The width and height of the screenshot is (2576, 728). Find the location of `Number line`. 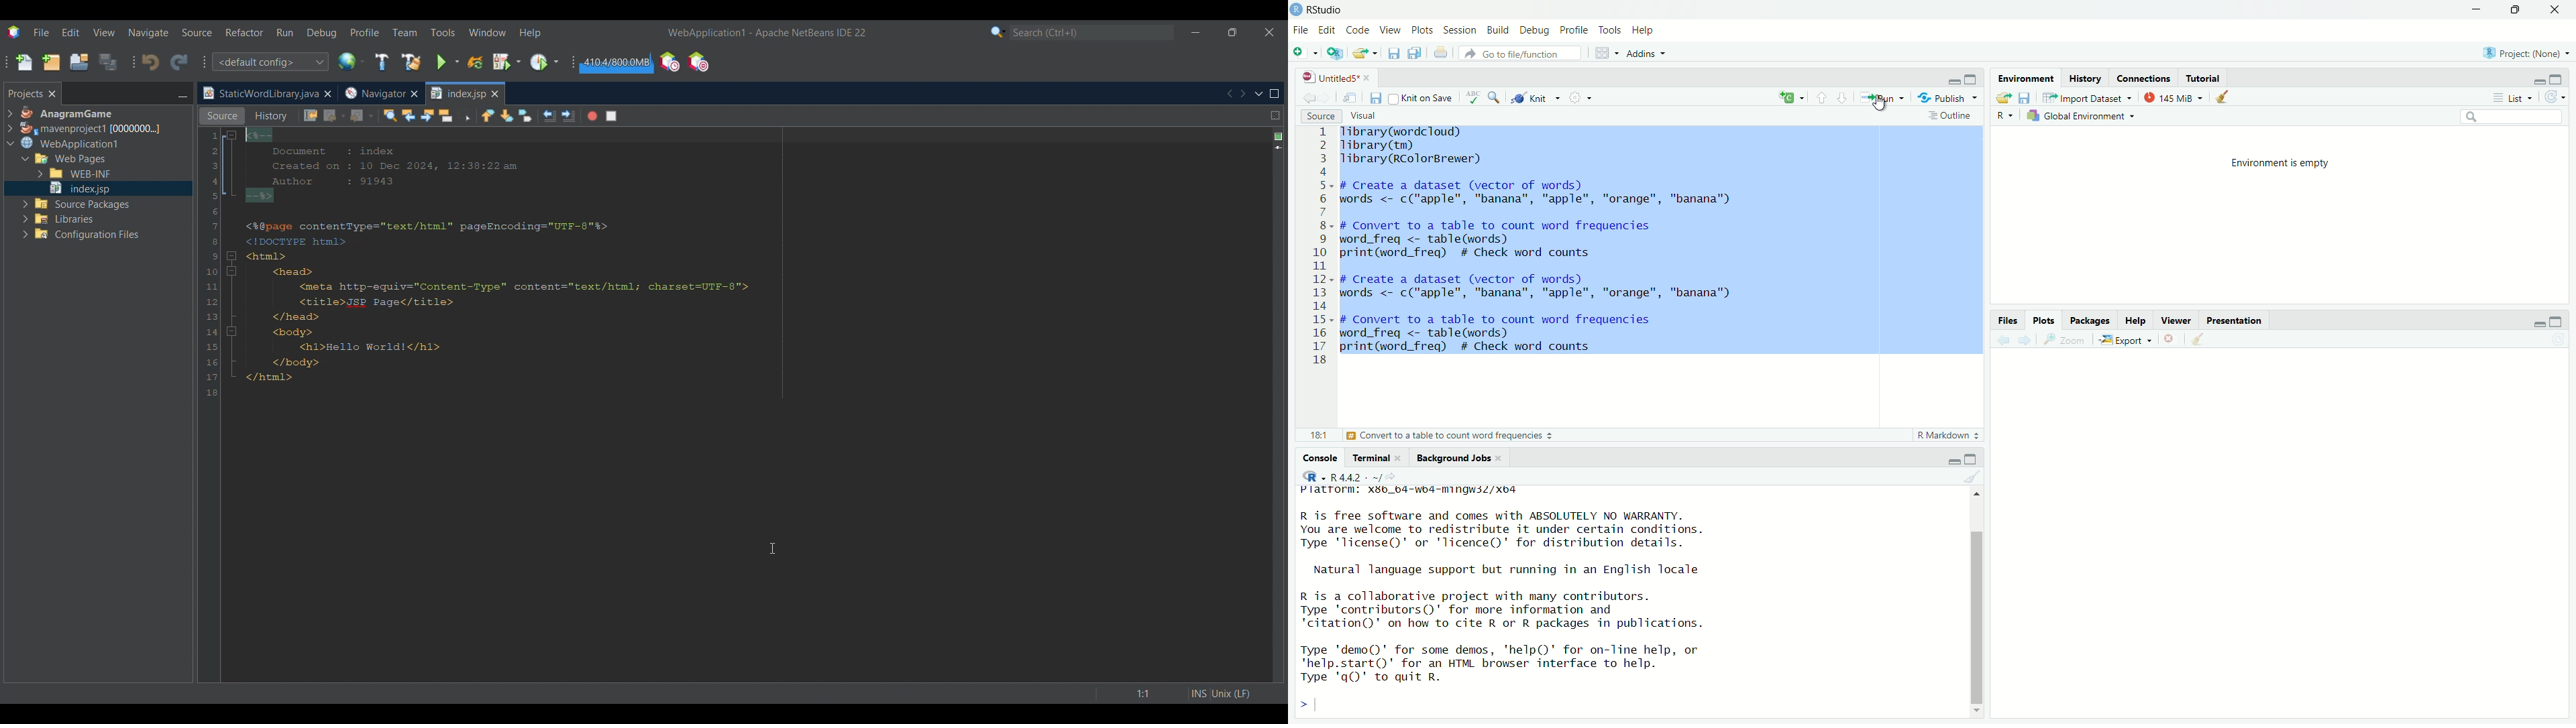

Number line is located at coordinates (1320, 247).